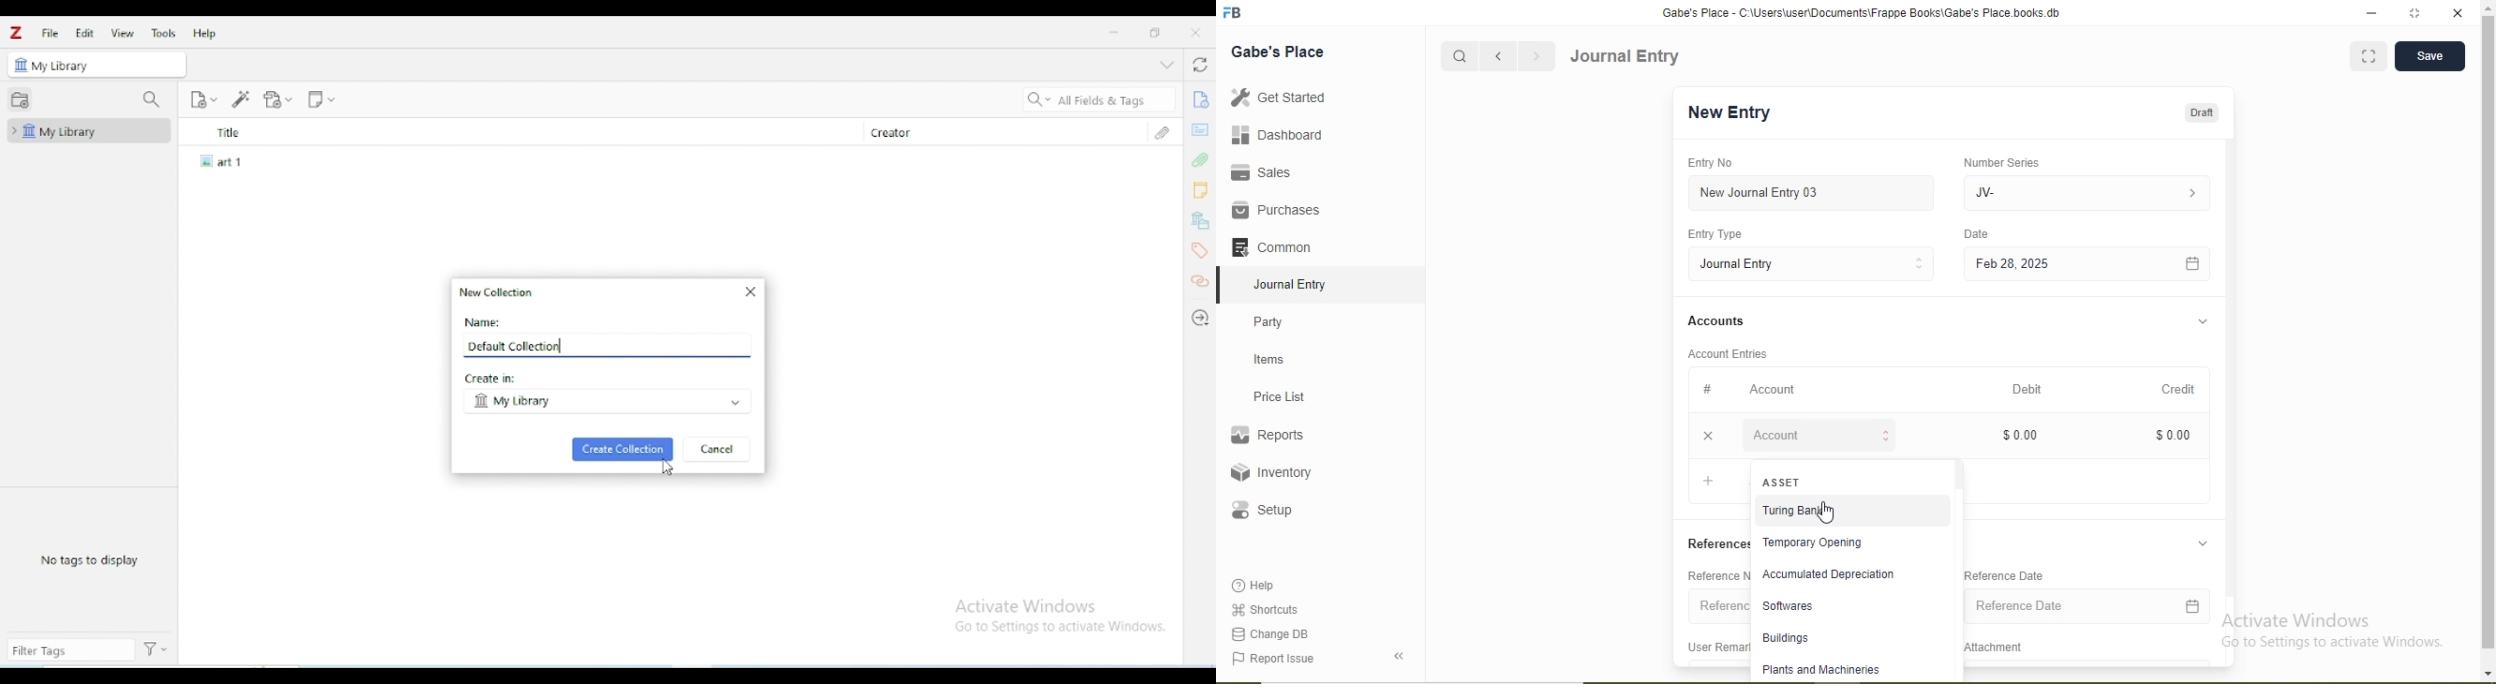 The image size is (2520, 700). I want to click on User Remark, so click(1717, 646).